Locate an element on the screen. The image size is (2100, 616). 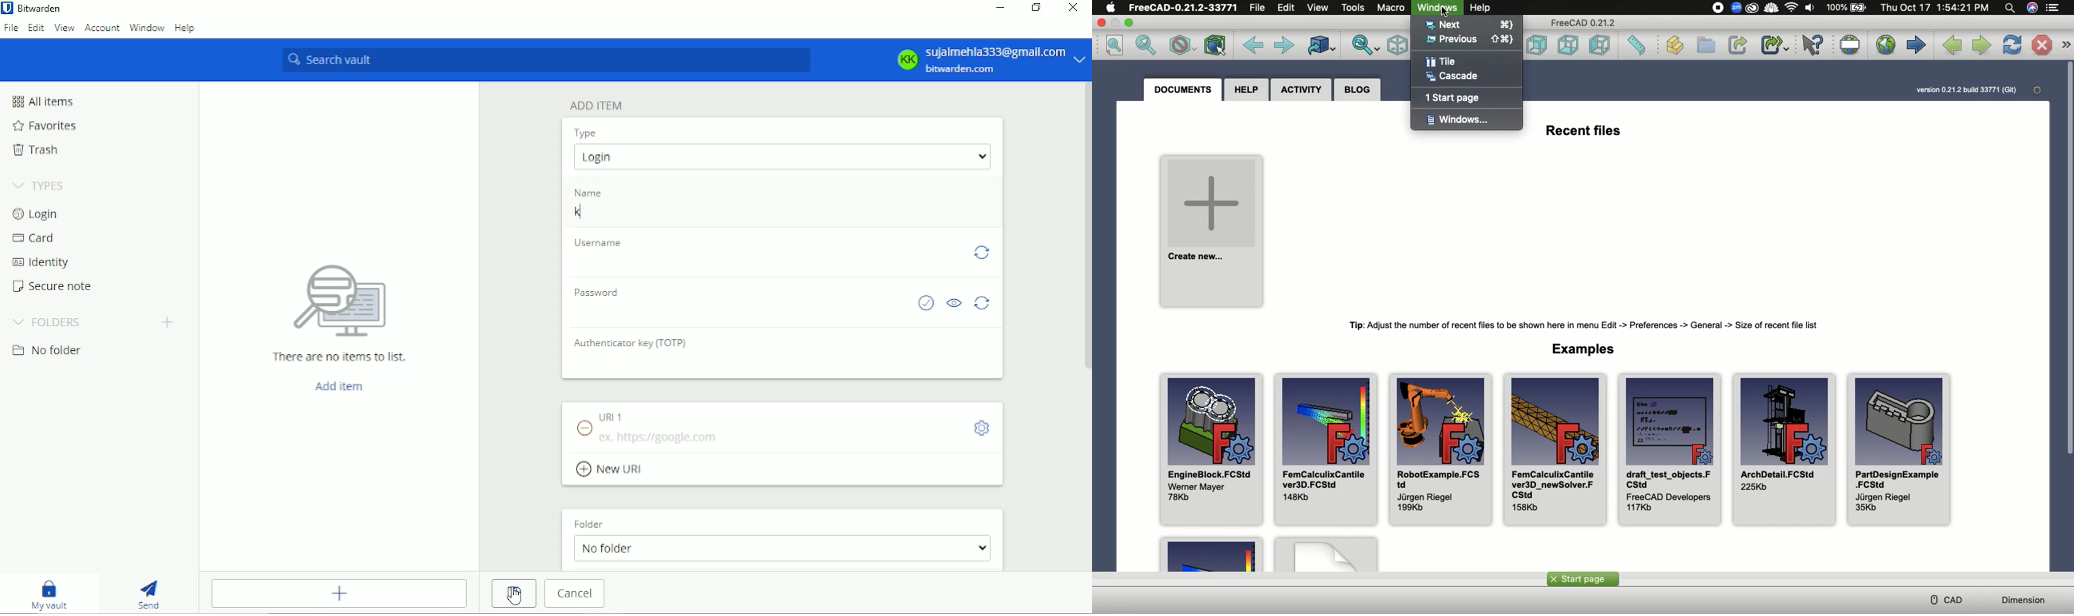
Generate username is located at coordinates (981, 253).